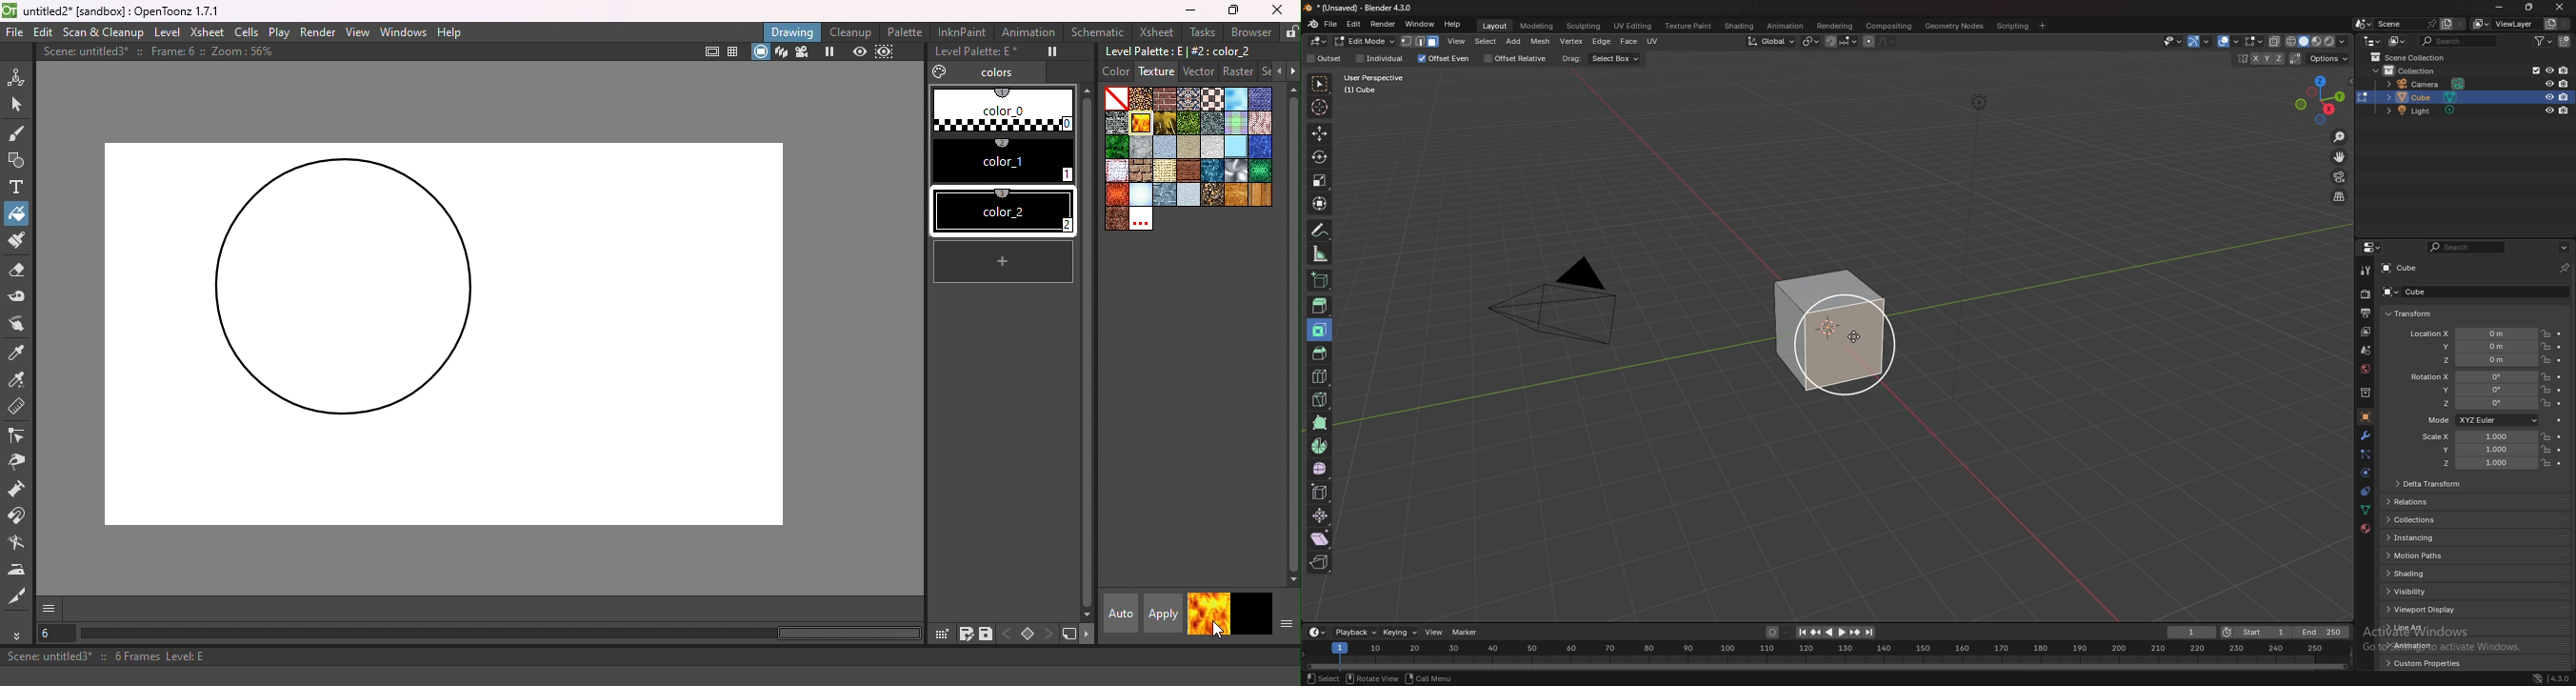  I want to click on browse scene, so click(2363, 23).